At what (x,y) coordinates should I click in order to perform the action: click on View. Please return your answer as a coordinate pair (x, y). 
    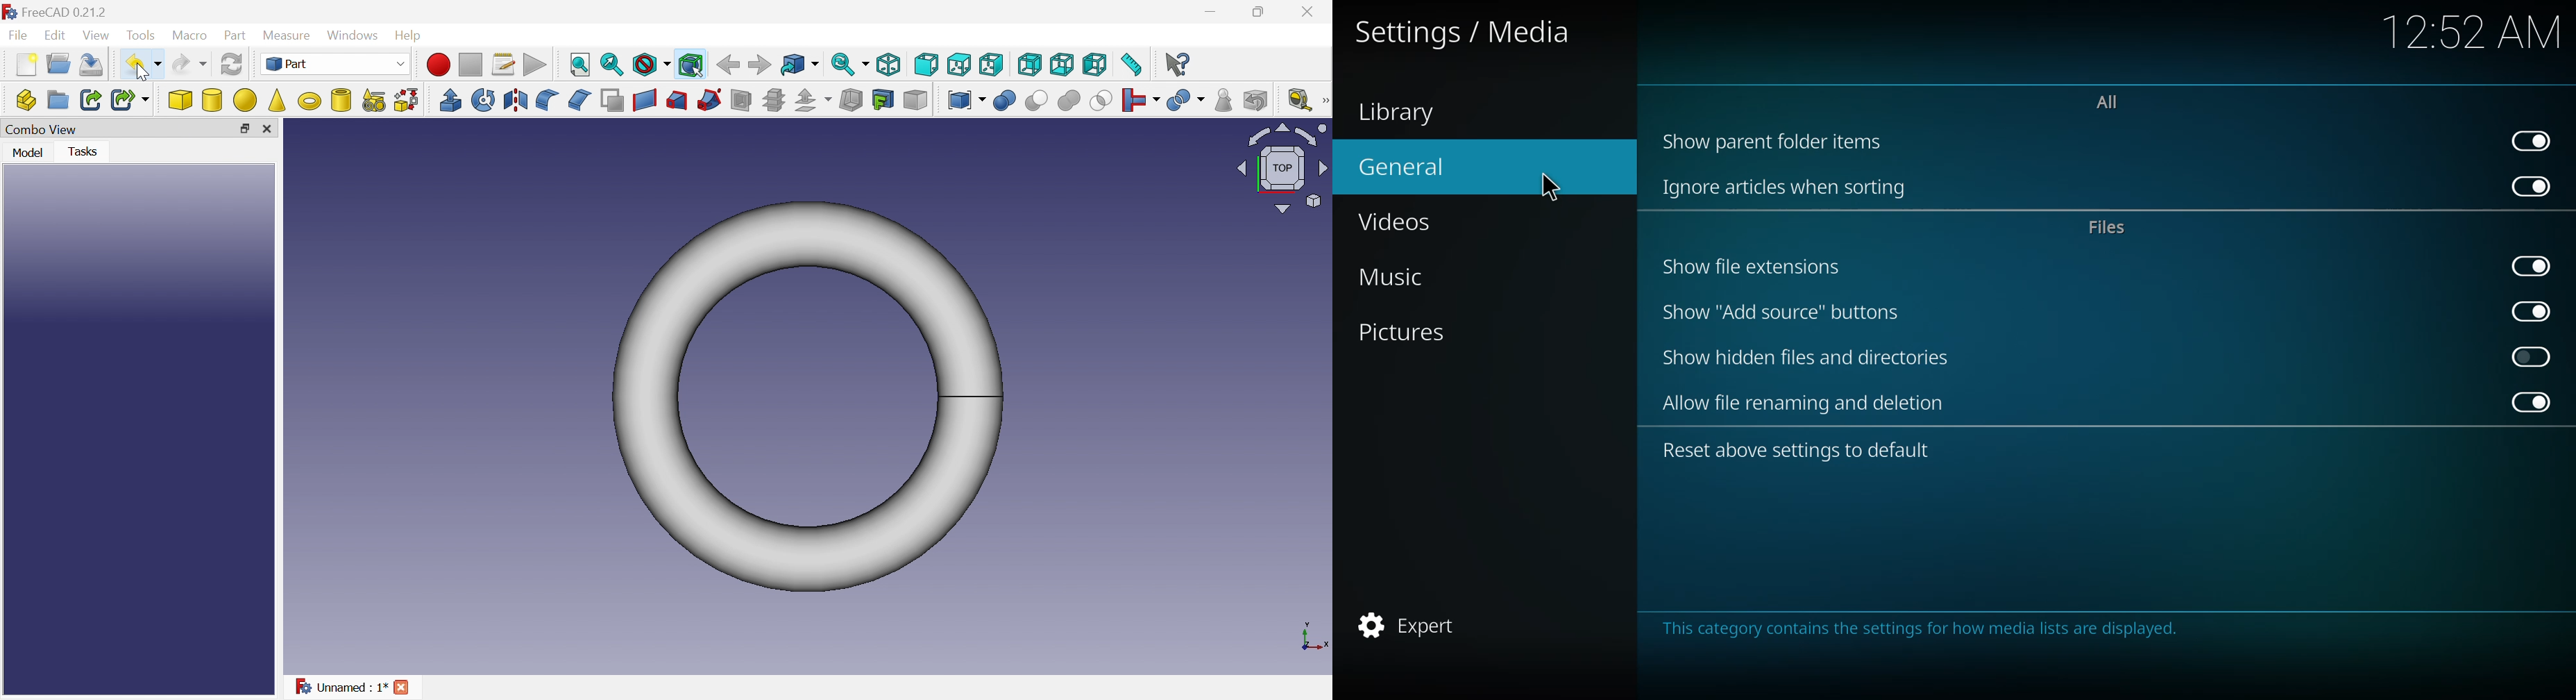
    Looking at the image, I should click on (96, 36).